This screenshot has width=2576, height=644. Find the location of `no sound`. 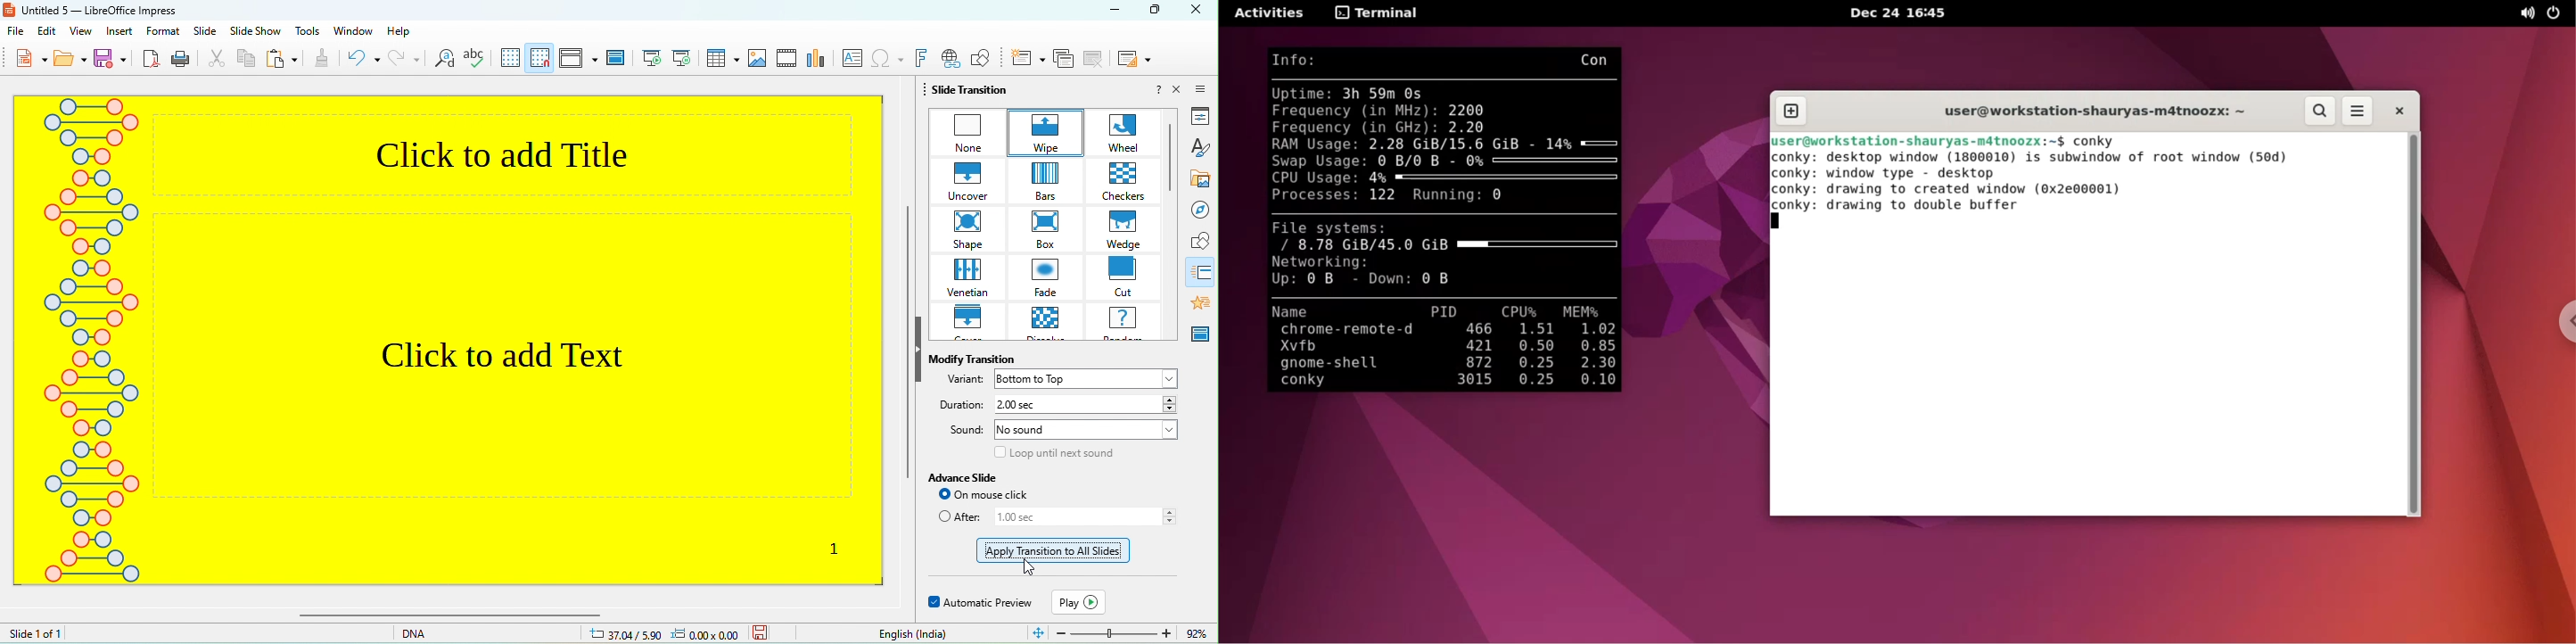

no sound is located at coordinates (1086, 433).